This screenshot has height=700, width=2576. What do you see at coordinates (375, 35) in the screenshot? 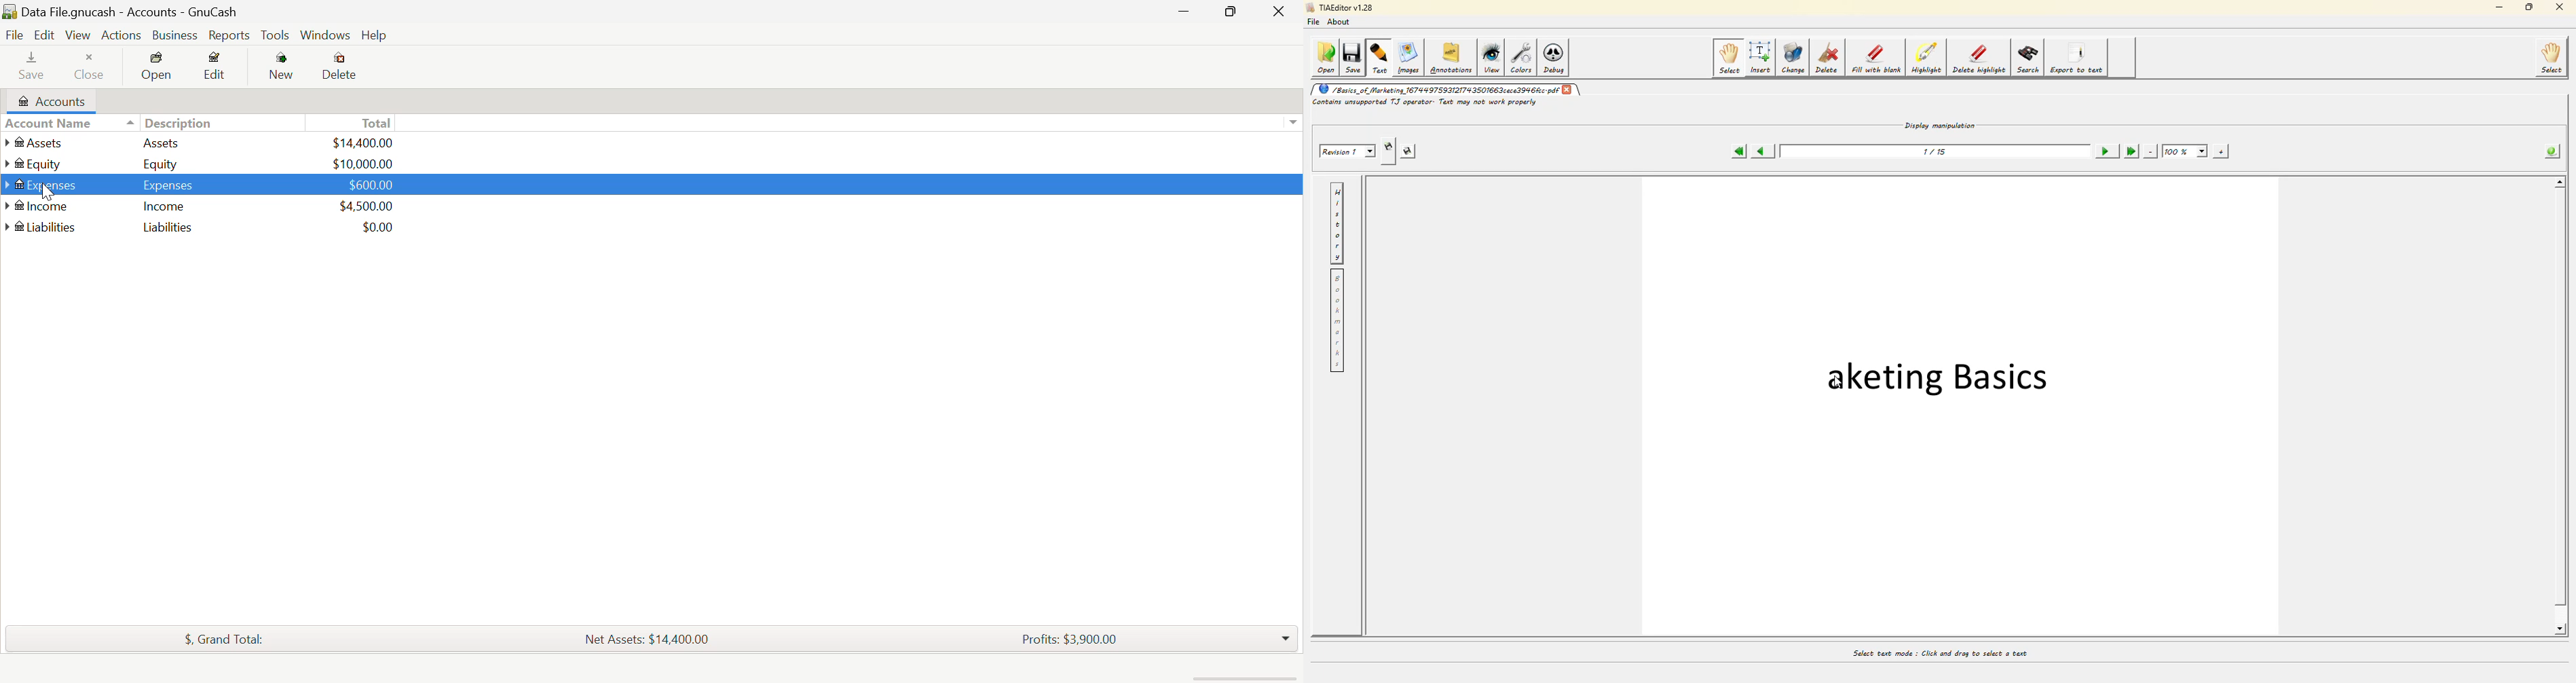
I see `Help` at bounding box center [375, 35].